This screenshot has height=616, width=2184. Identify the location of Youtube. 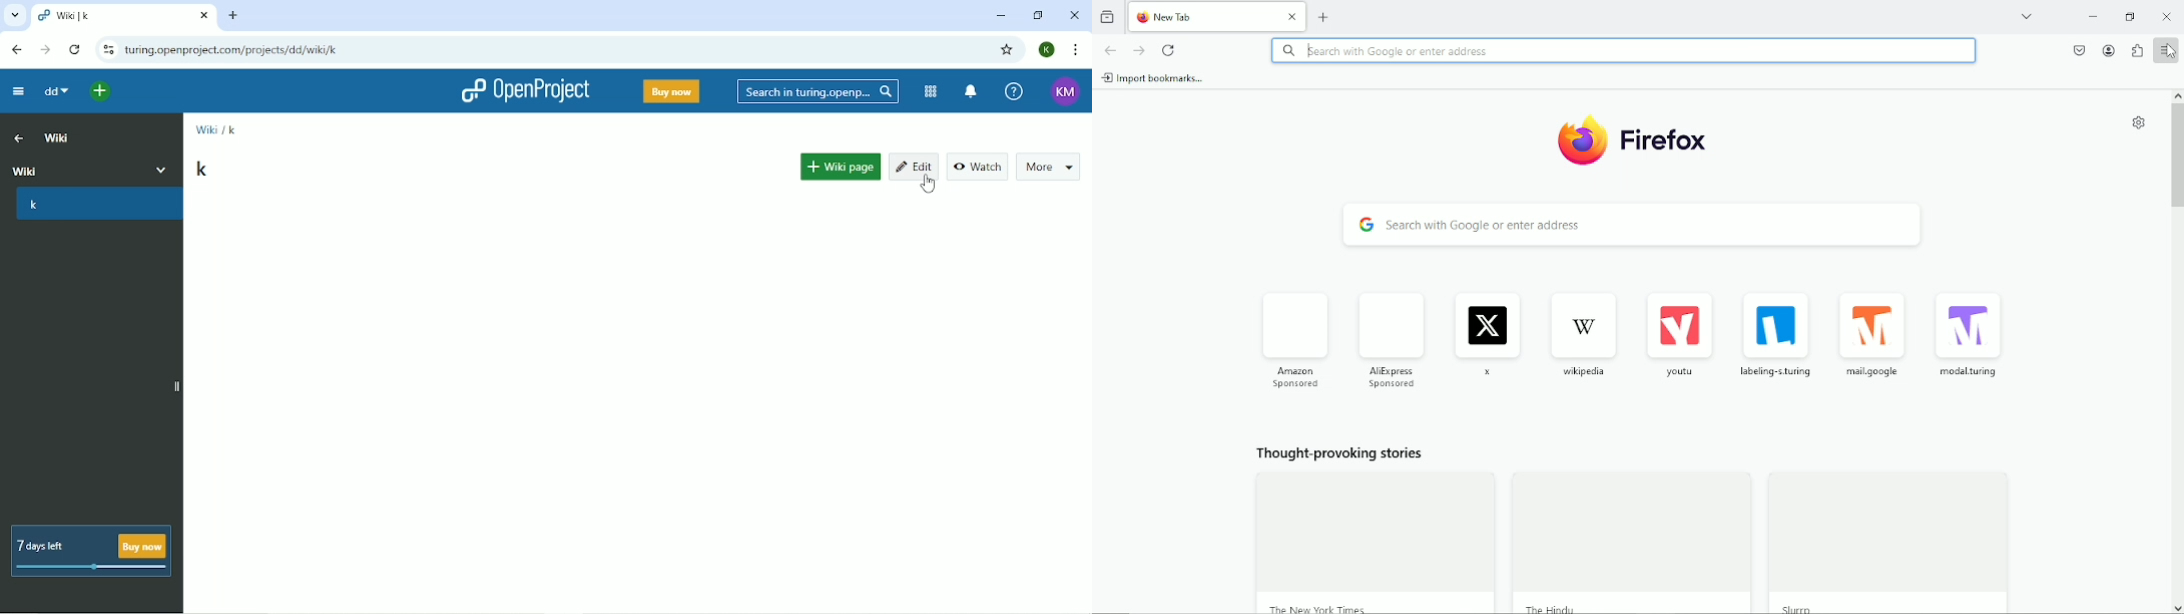
(1681, 336).